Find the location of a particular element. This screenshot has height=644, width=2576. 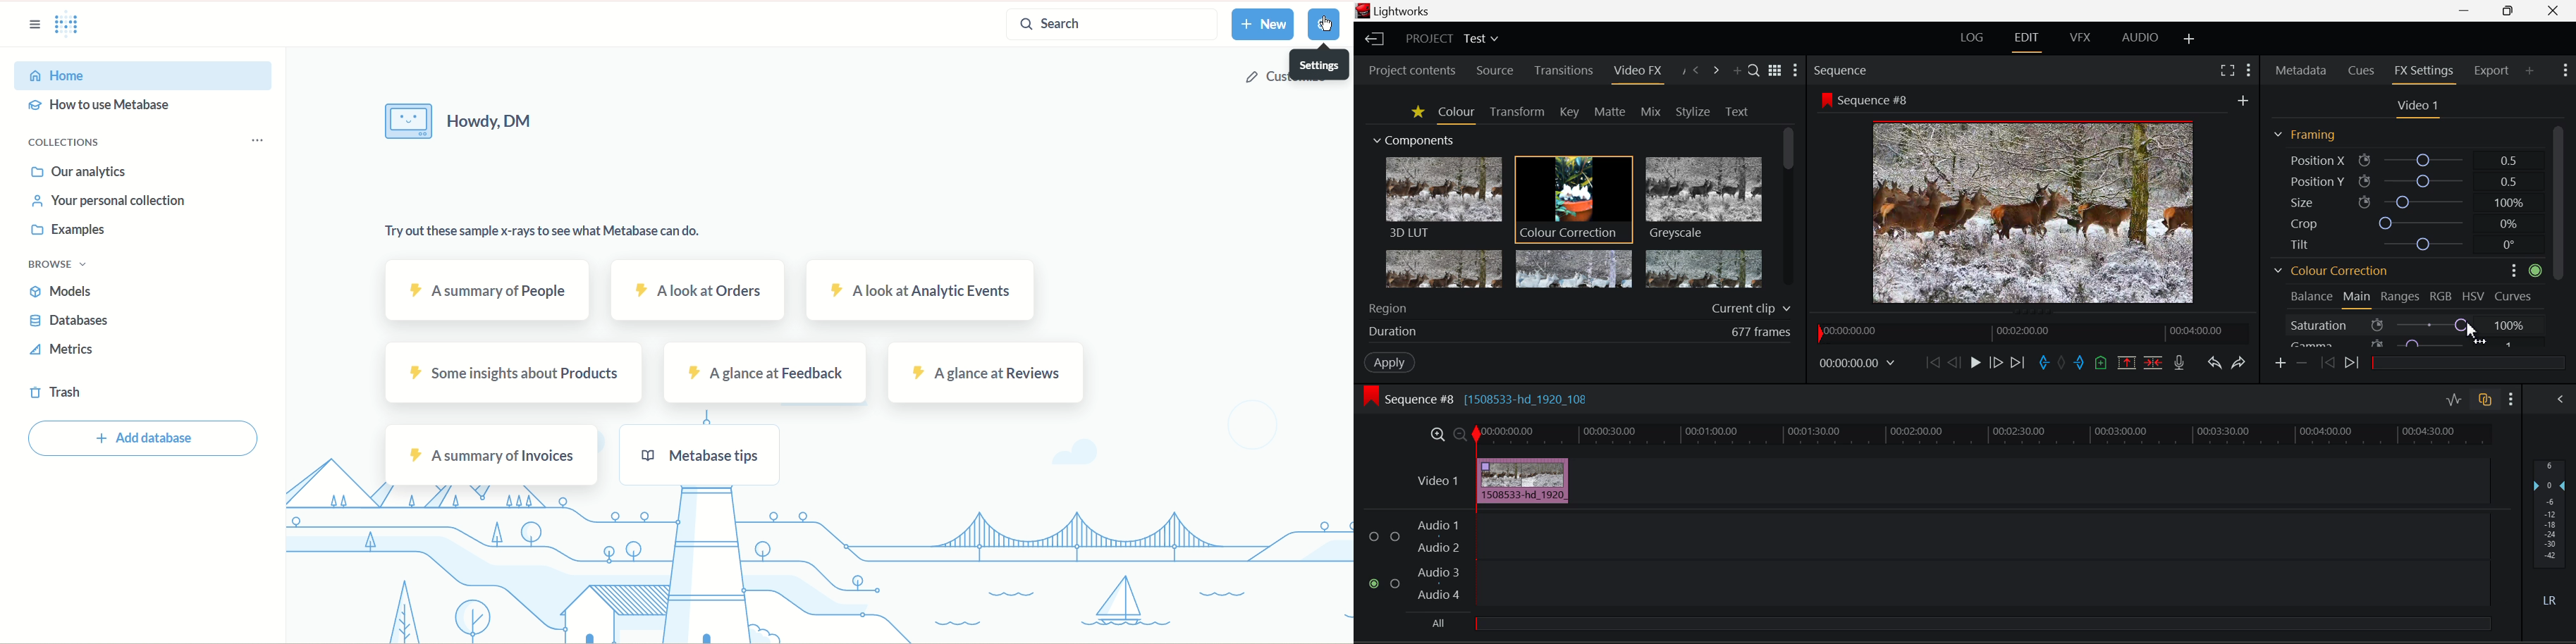

MOUSE_UP Cursor Position is located at coordinates (2472, 330).